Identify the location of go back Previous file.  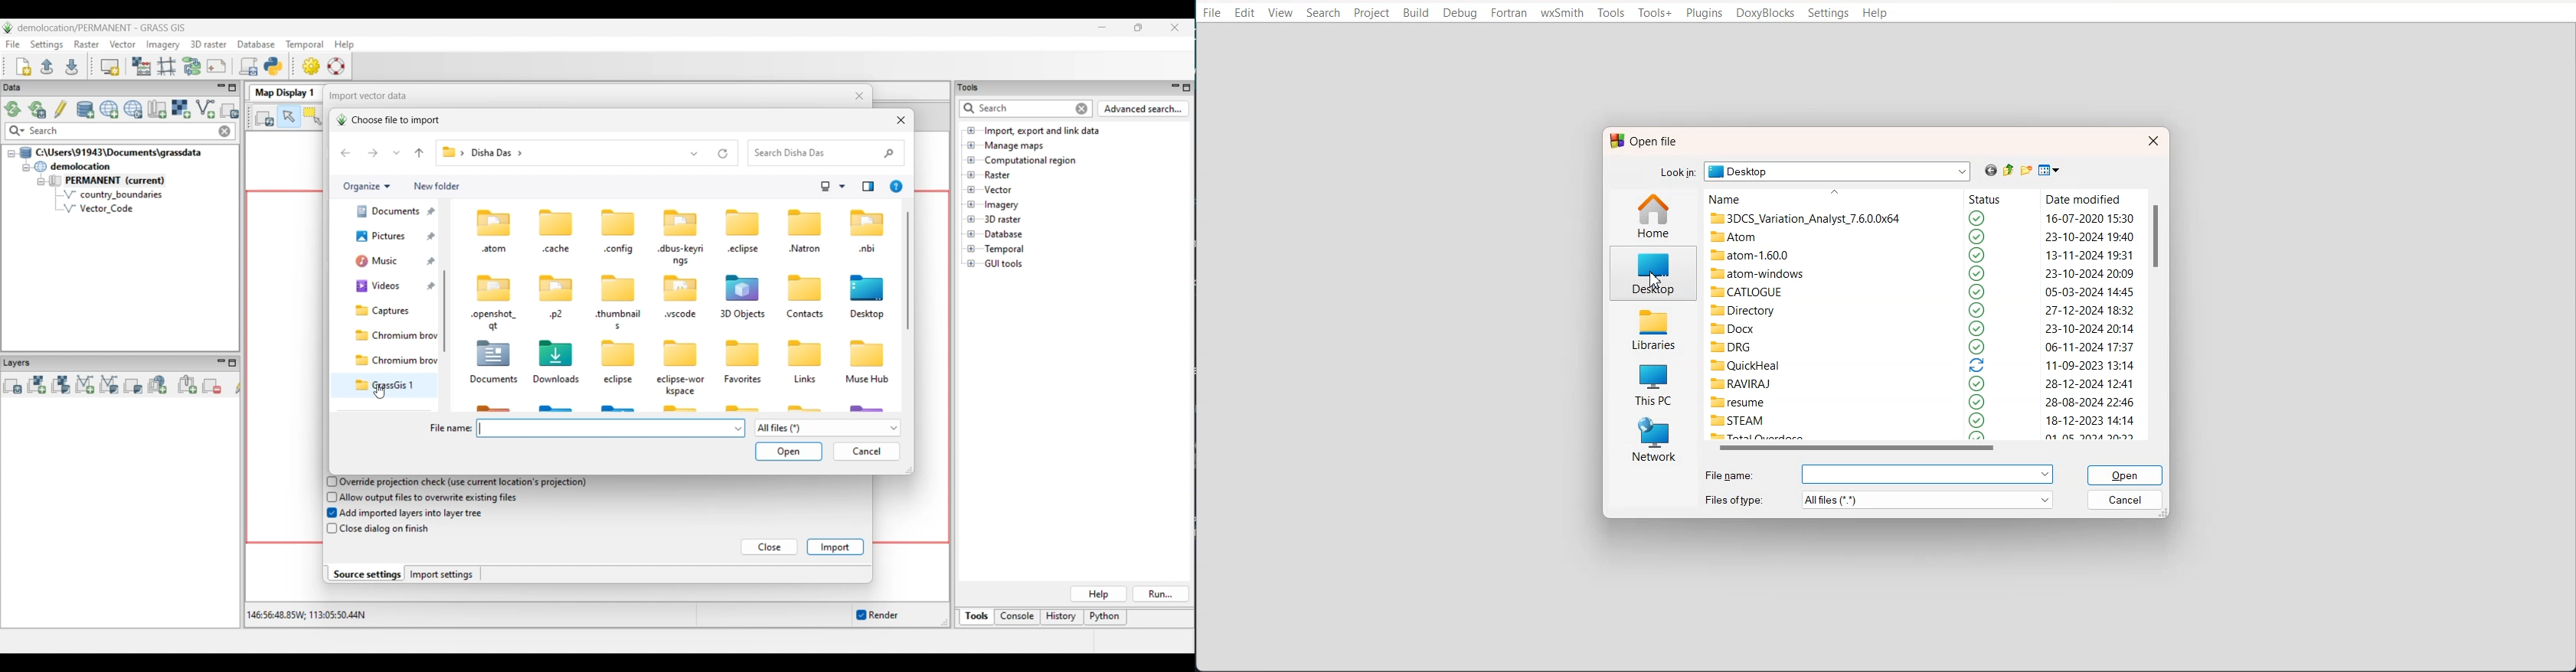
(1992, 171).